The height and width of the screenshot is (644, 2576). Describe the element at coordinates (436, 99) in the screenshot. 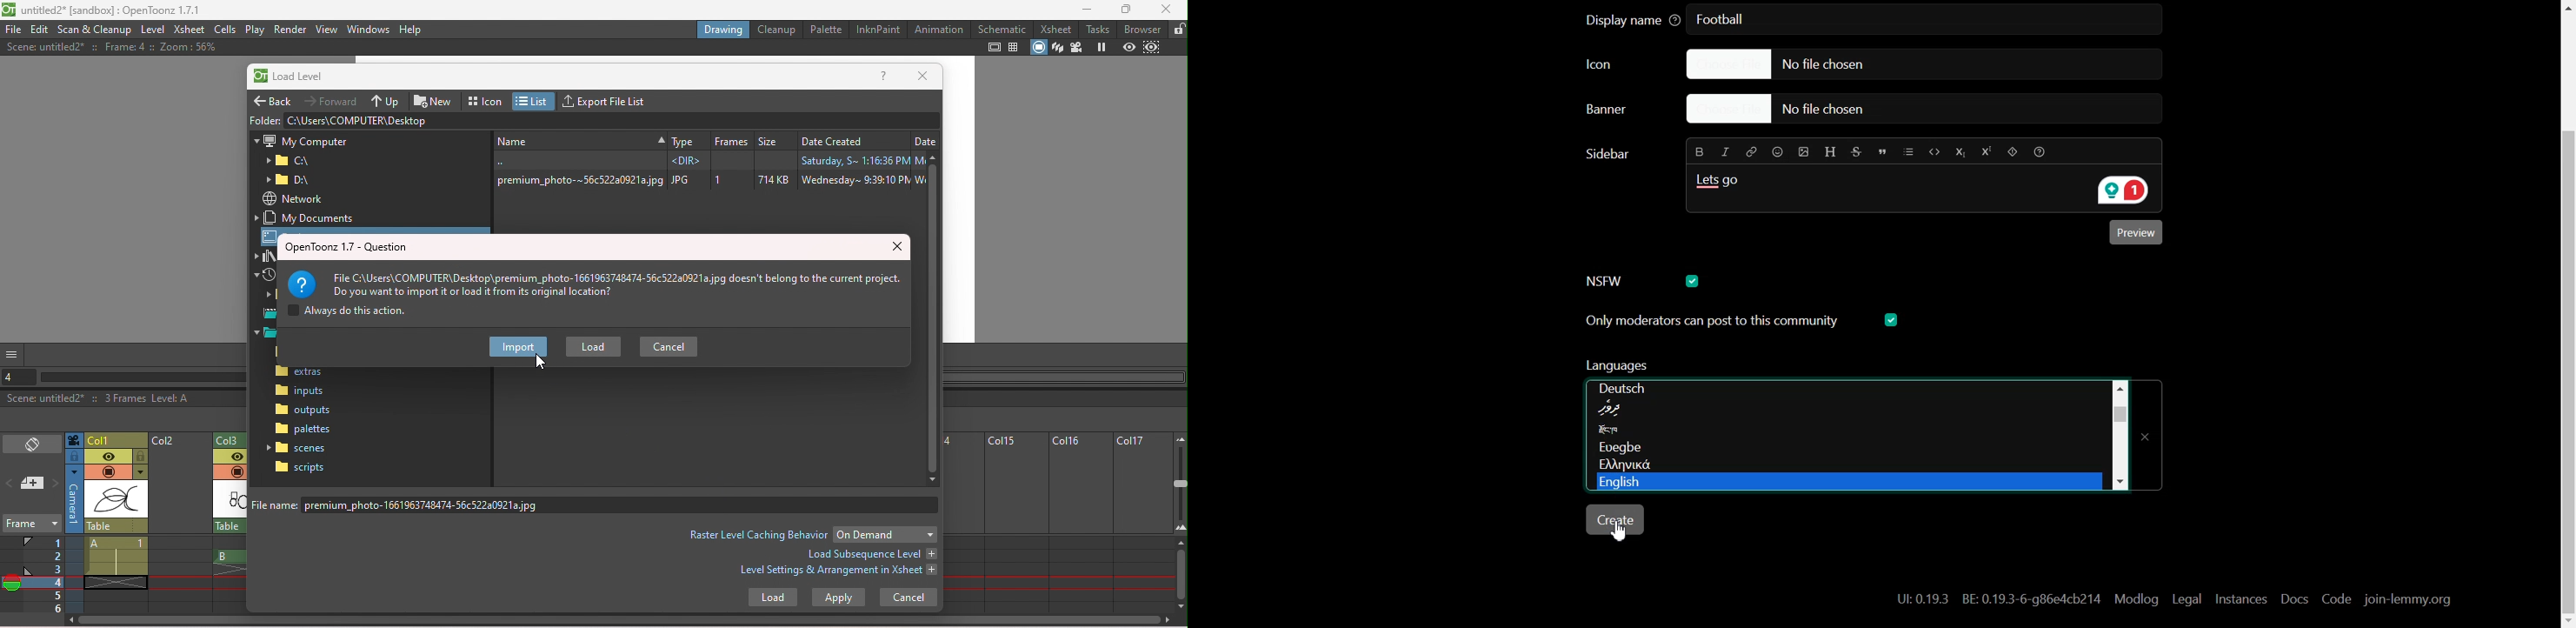

I see `New` at that location.